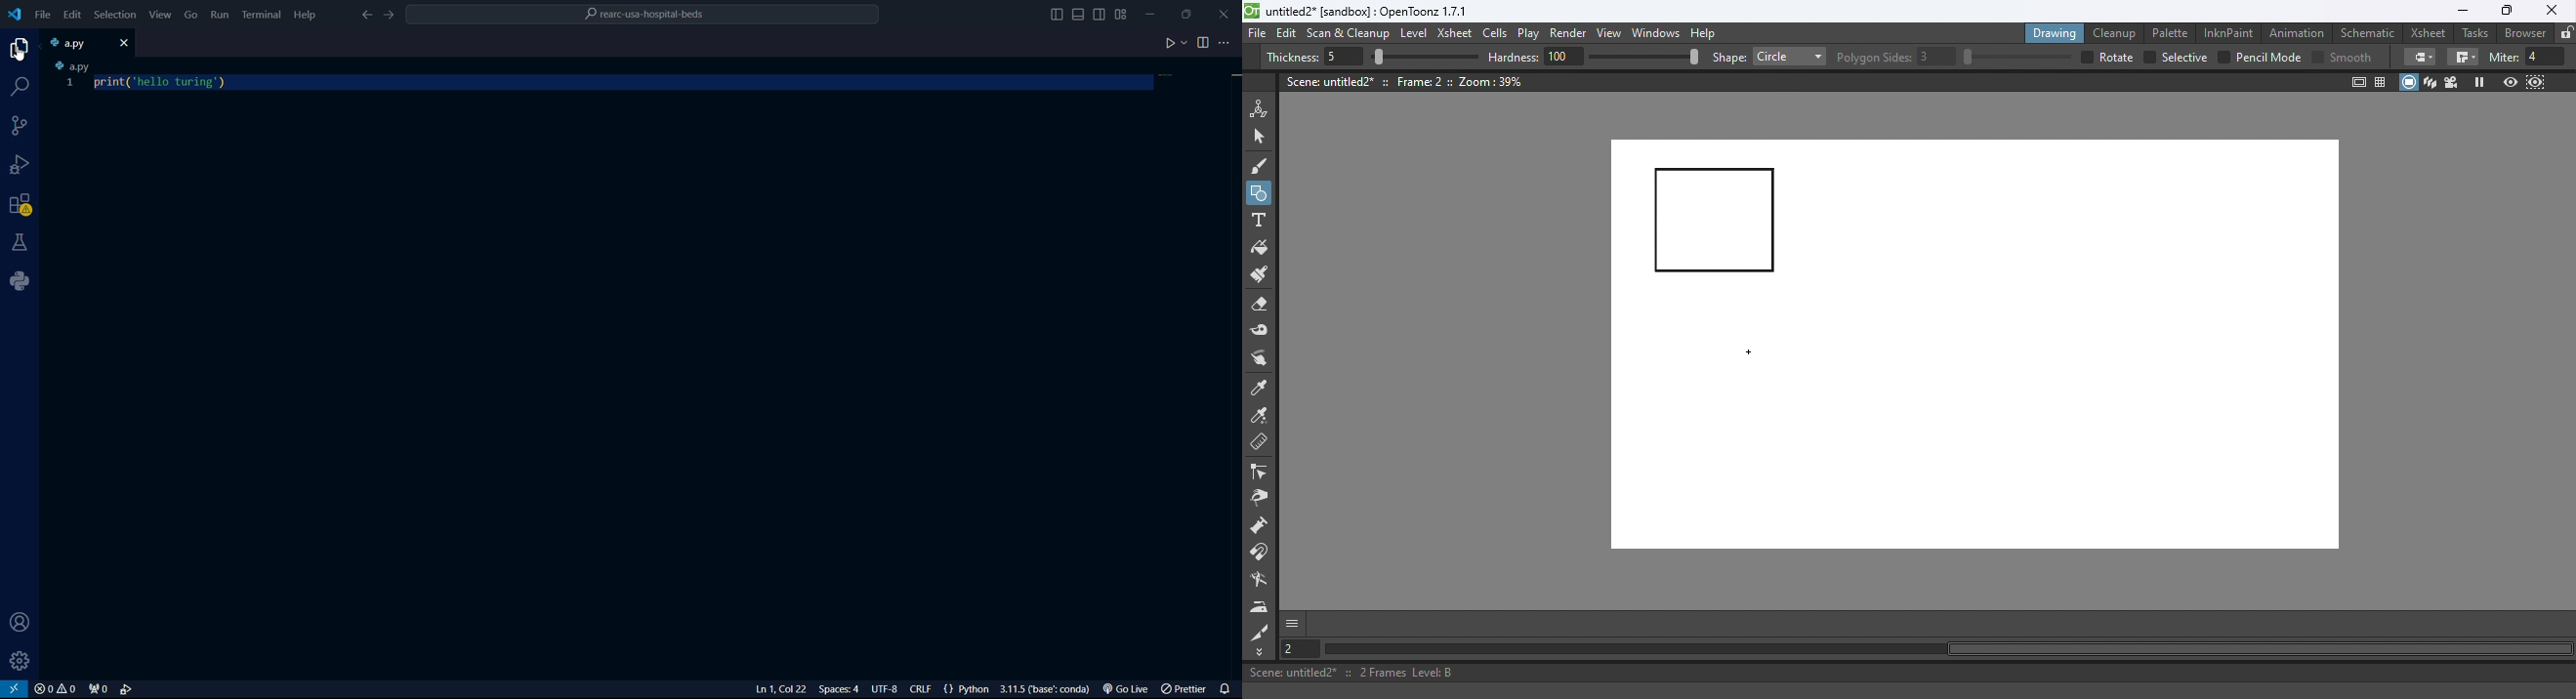 Image resolution: width=2576 pixels, height=700 pixels. Describe the element at coordinates (1258, 34) in the screenshot. I see `File` at that location.